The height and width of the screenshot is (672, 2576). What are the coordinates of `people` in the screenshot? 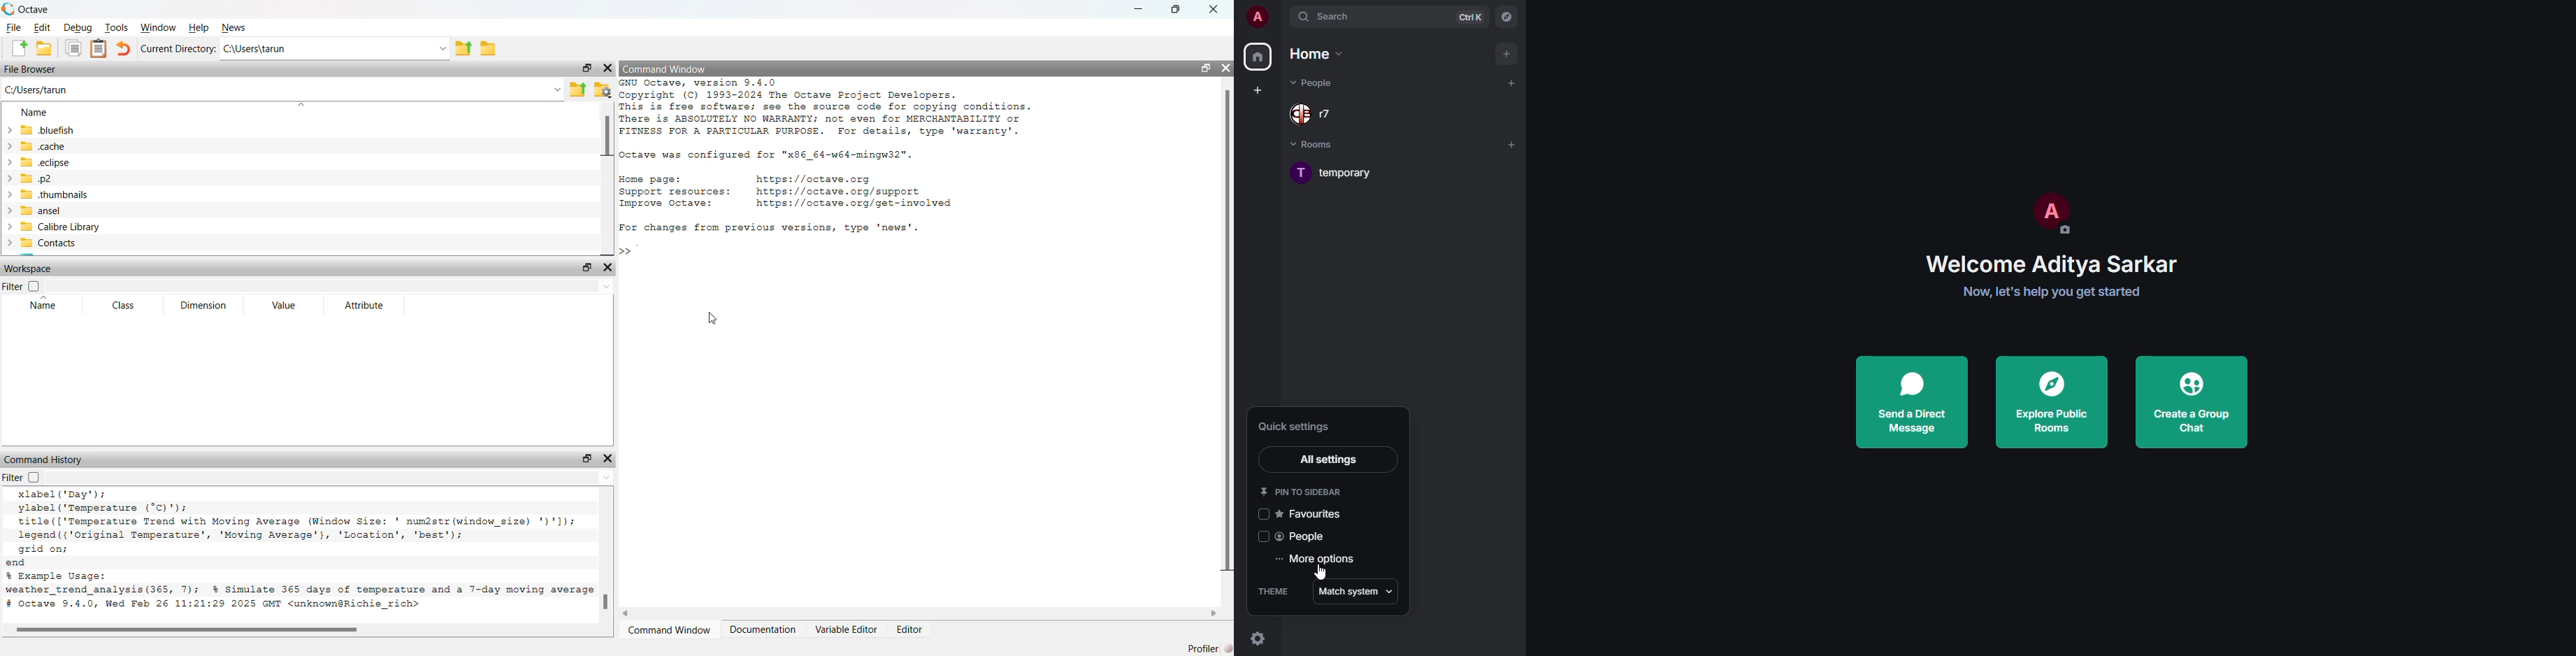 It's located at (1314, 83).